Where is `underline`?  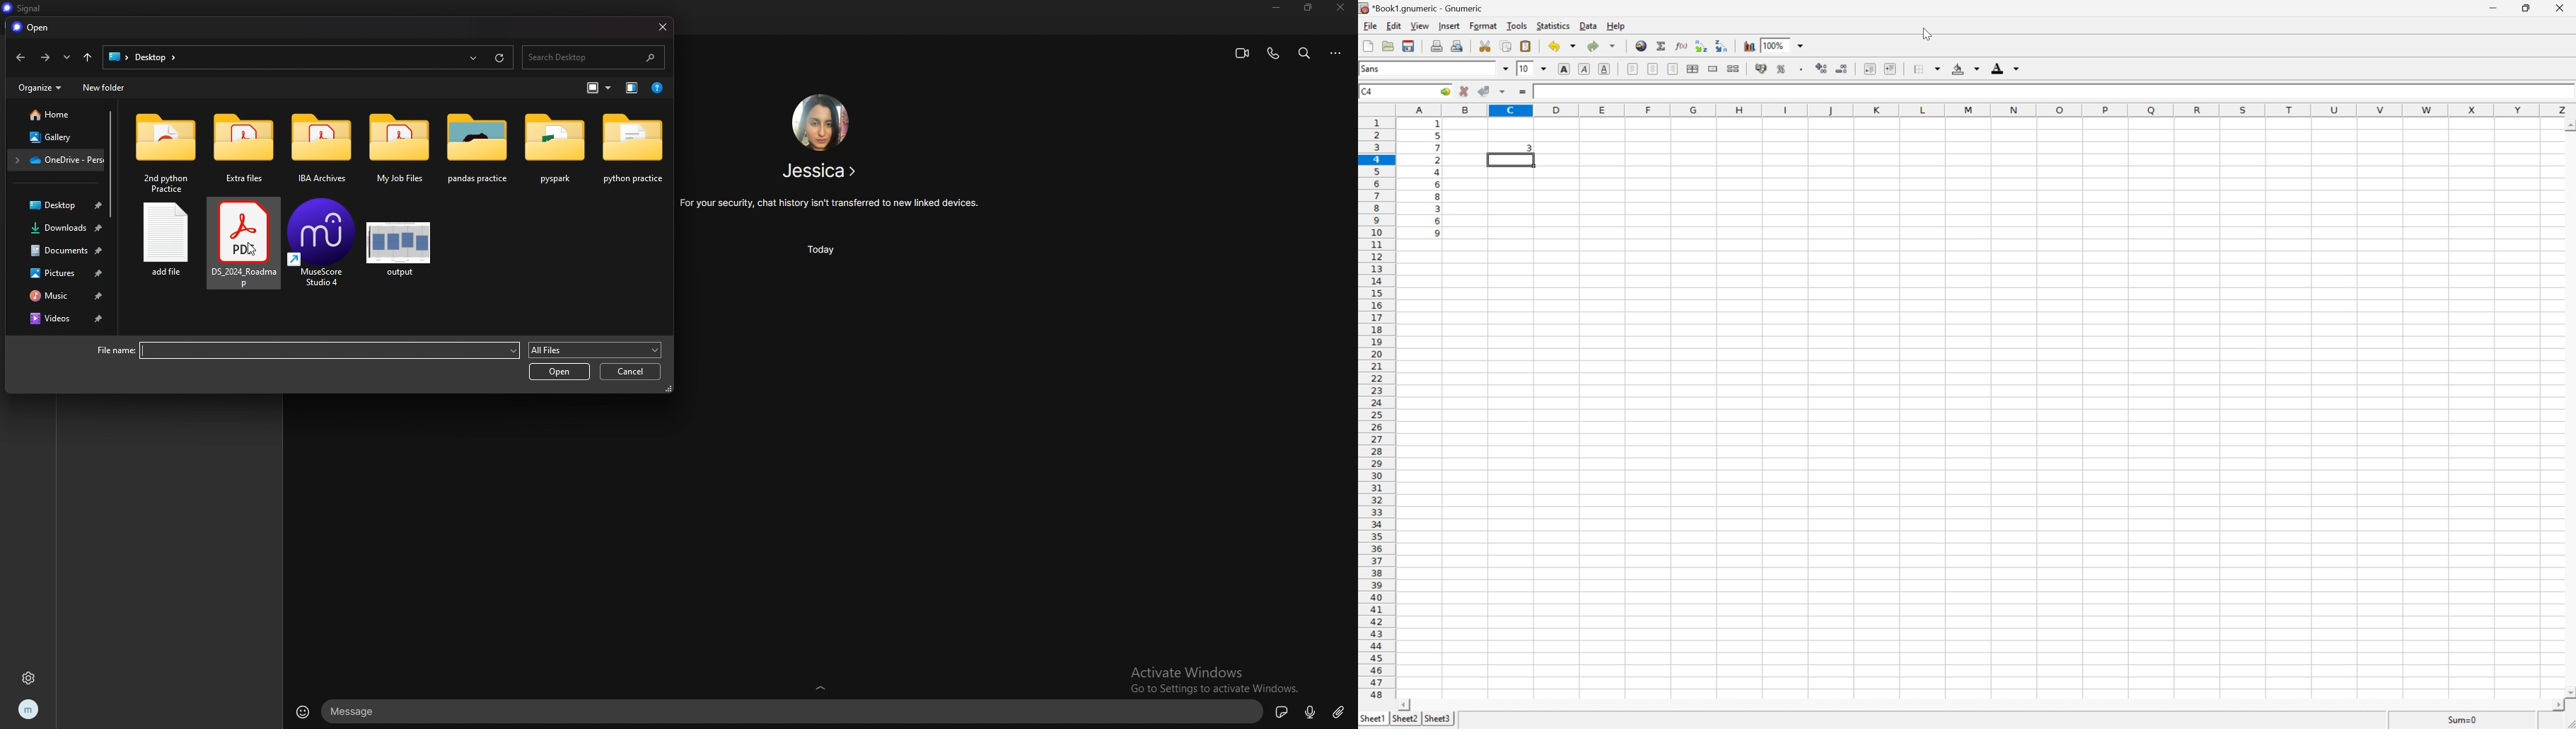 underline is located at coordinates (1604, 69).